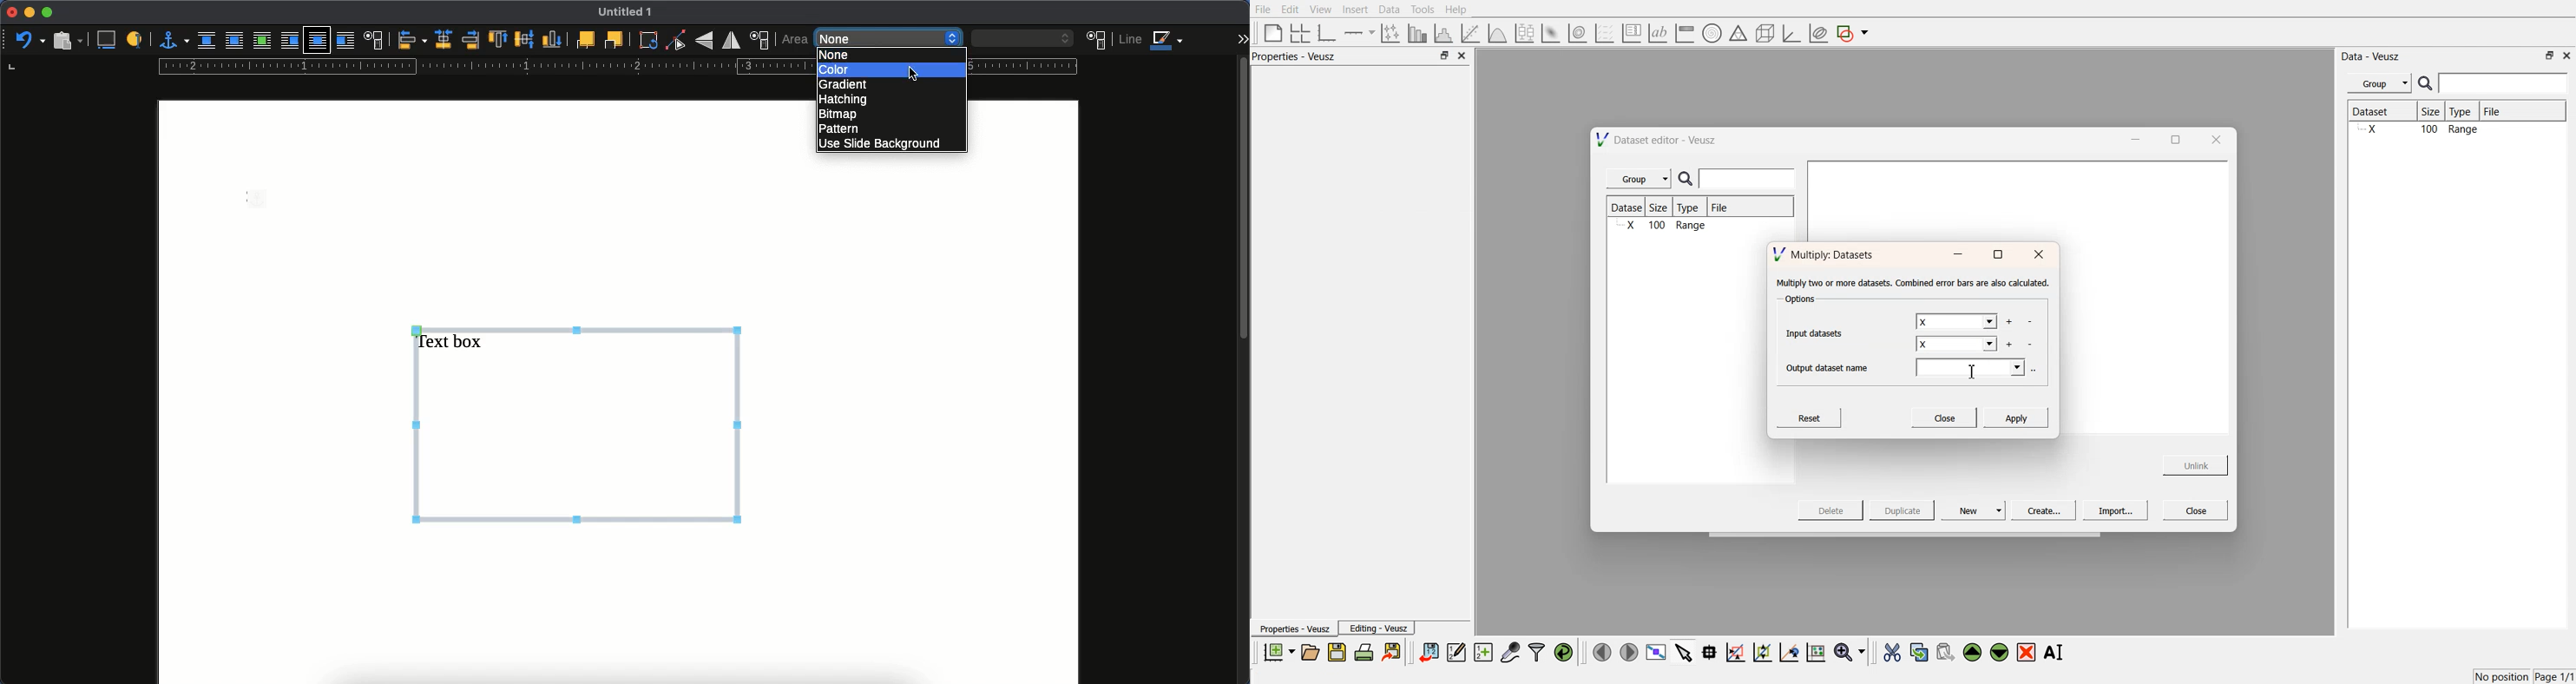 The image size is (2576, 700). Describe the element at coordinates (375, 40) in the screenshot. I see `text wrap` at that location.